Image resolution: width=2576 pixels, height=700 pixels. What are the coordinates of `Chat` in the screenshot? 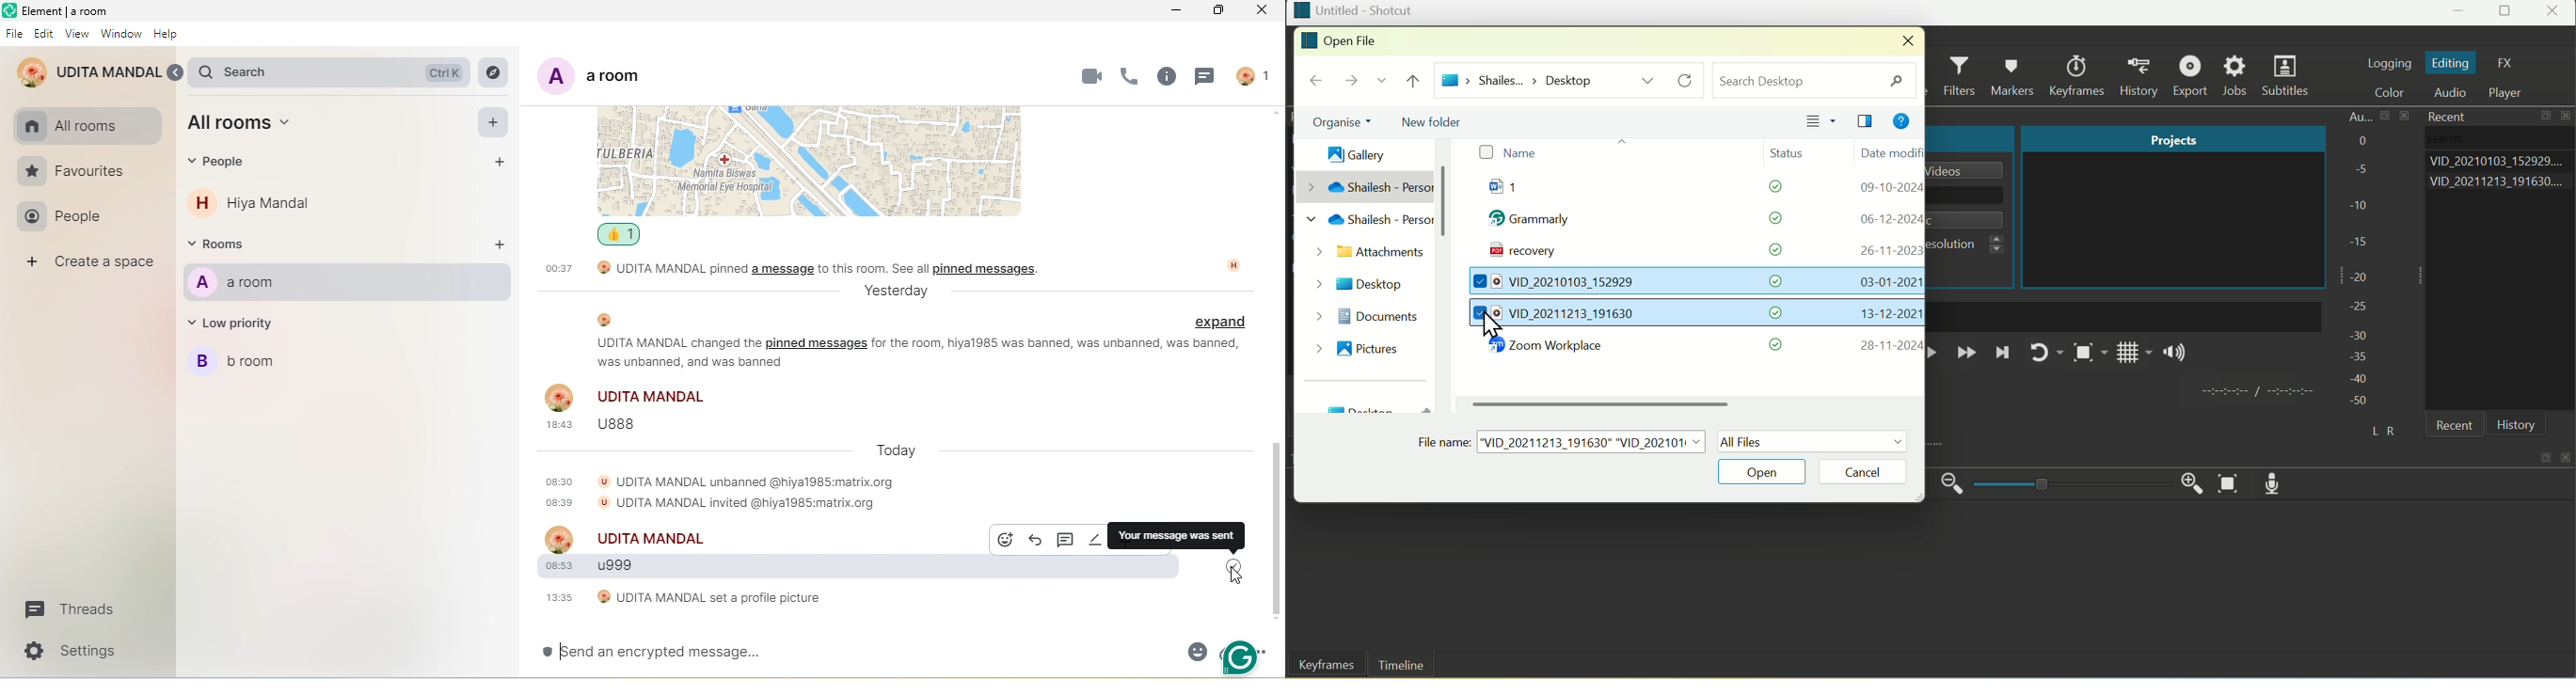 It's located at (1211, 77).